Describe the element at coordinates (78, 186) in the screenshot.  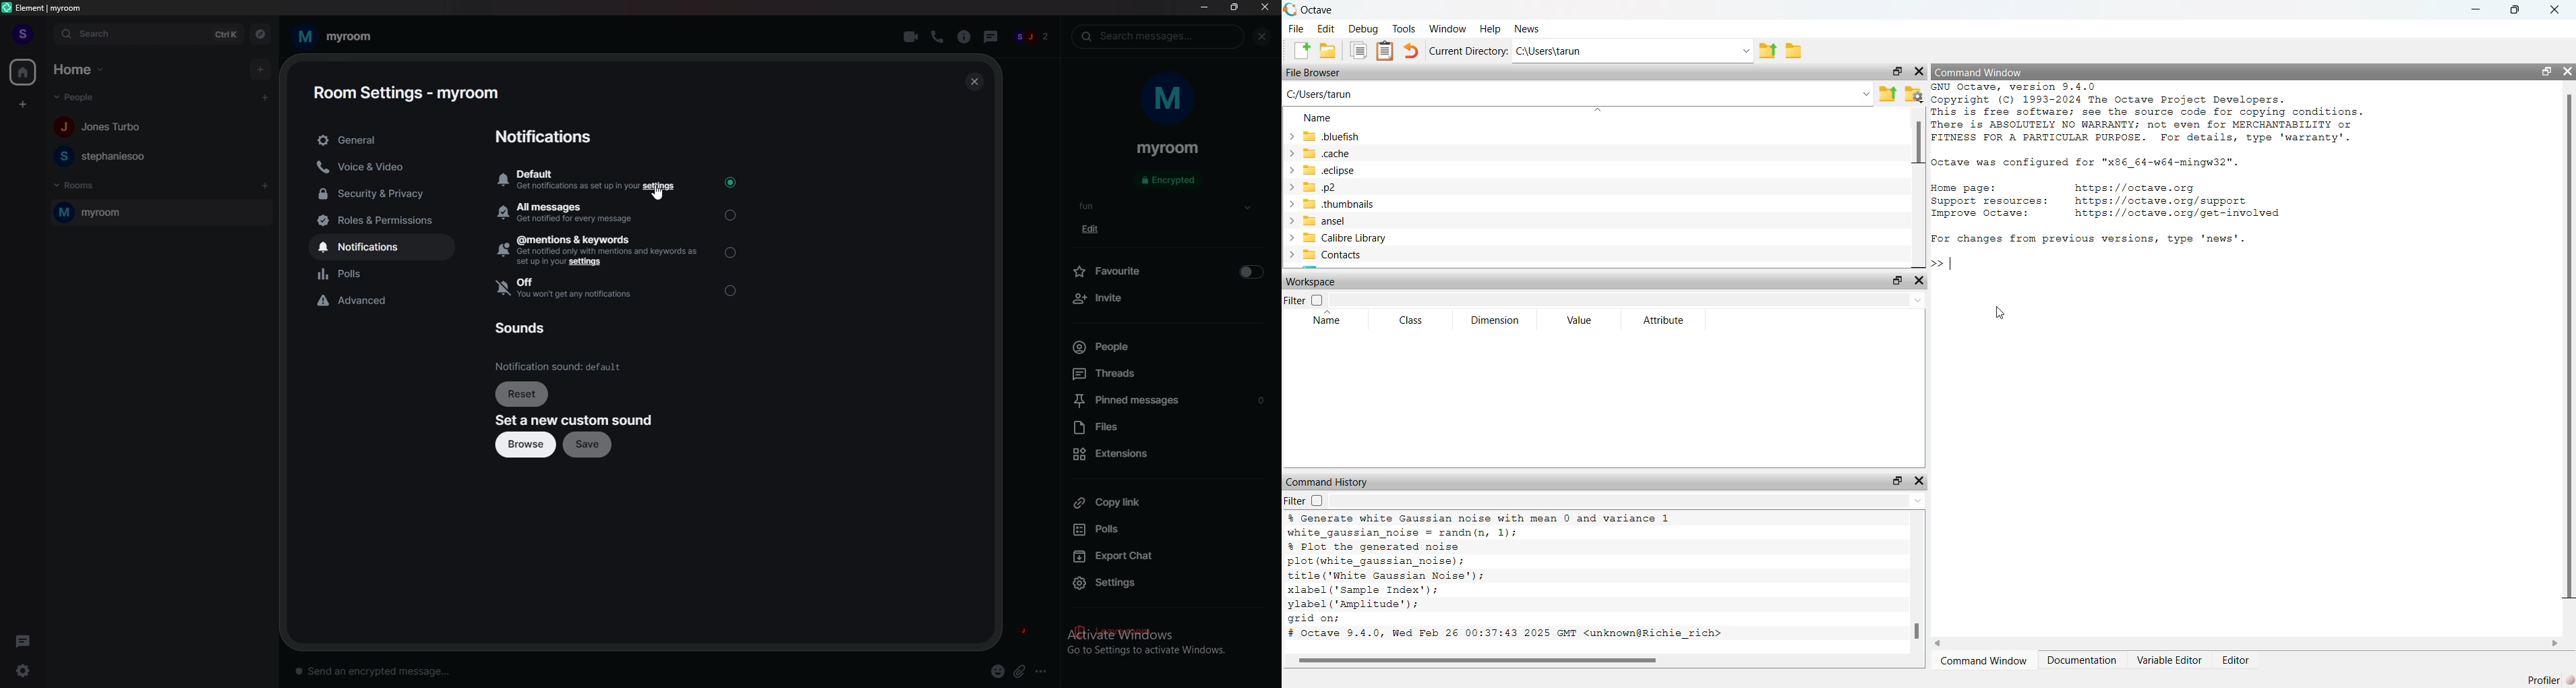
I see `rooms` at that location.